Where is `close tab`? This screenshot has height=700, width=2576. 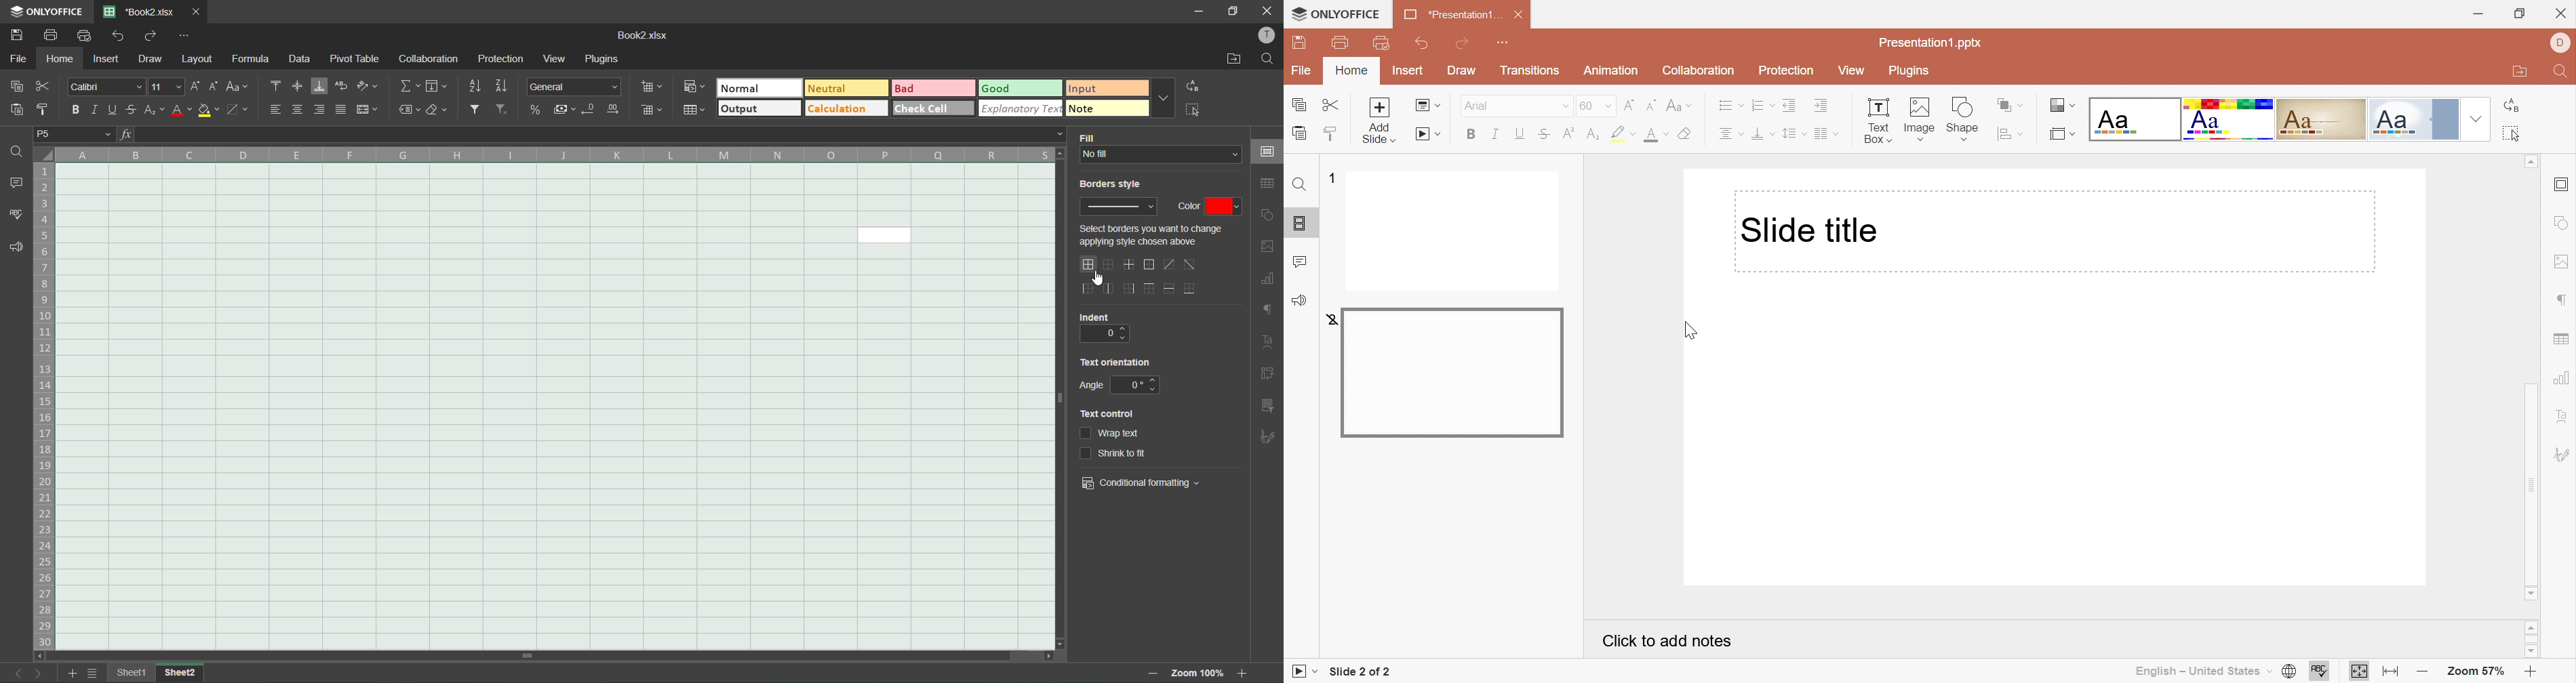 close tab is located at coordinates (195, 10).